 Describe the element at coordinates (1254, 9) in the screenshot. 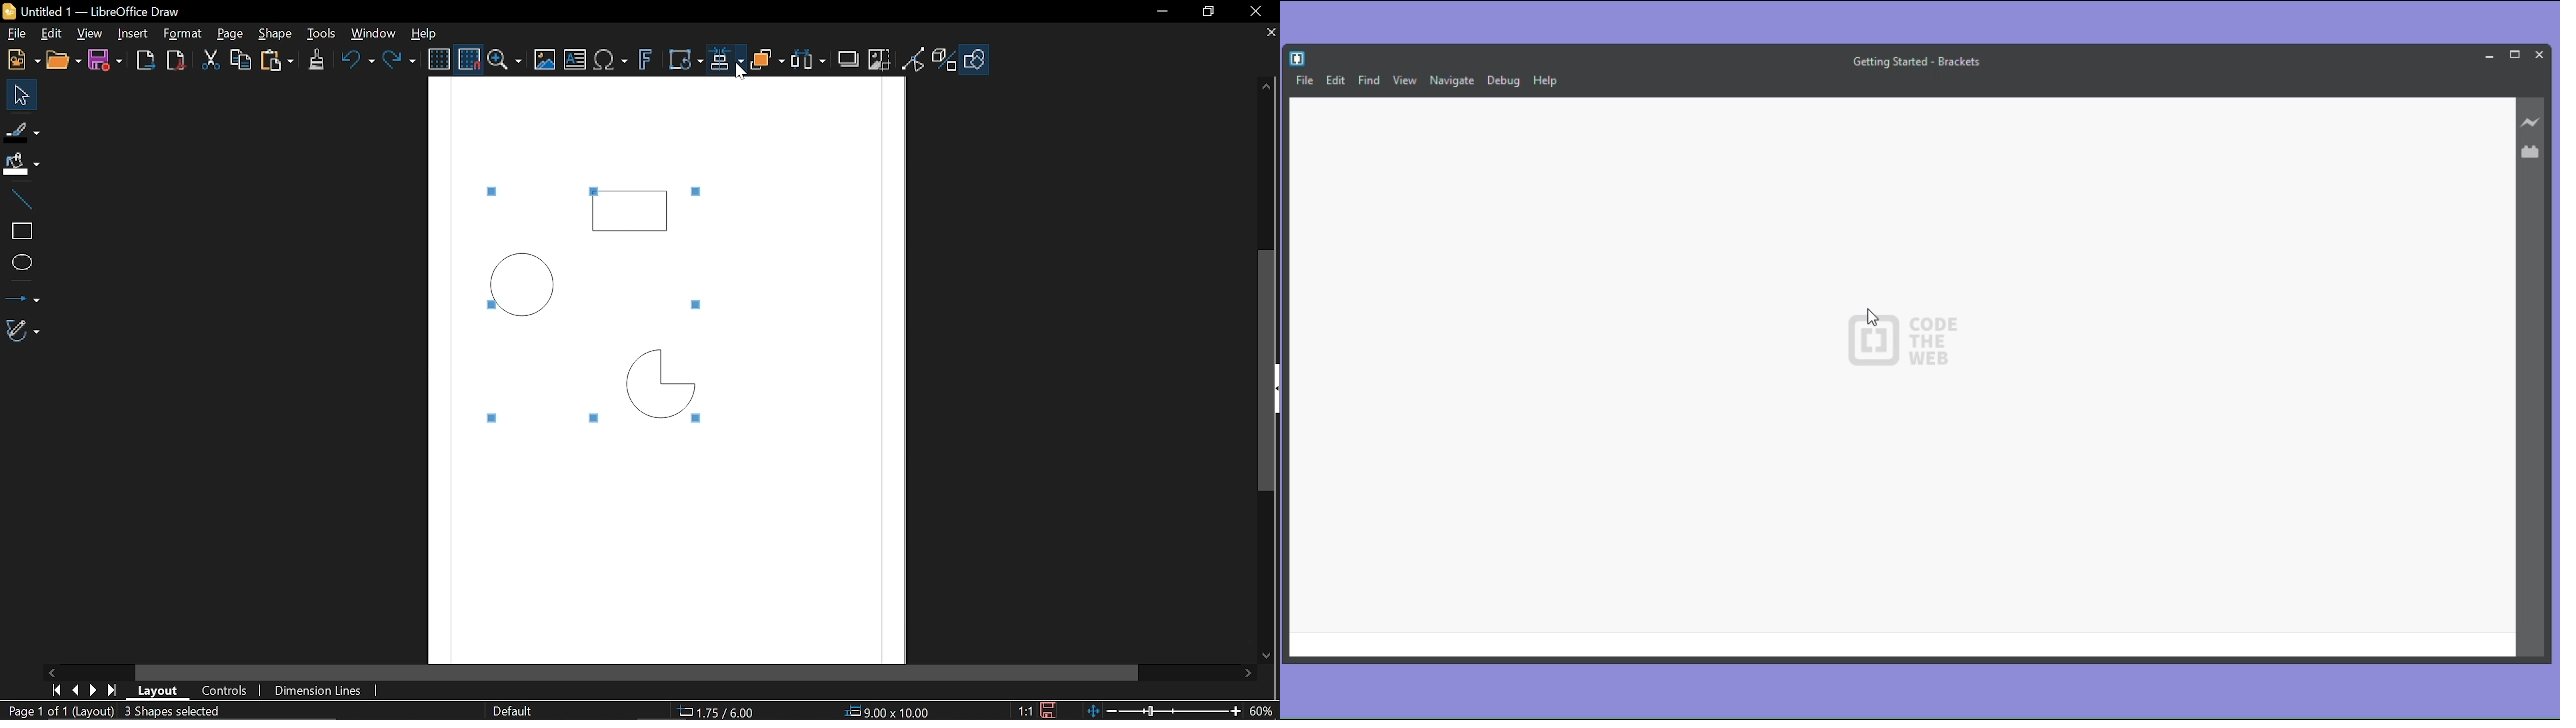

I see `Close window` at that location.